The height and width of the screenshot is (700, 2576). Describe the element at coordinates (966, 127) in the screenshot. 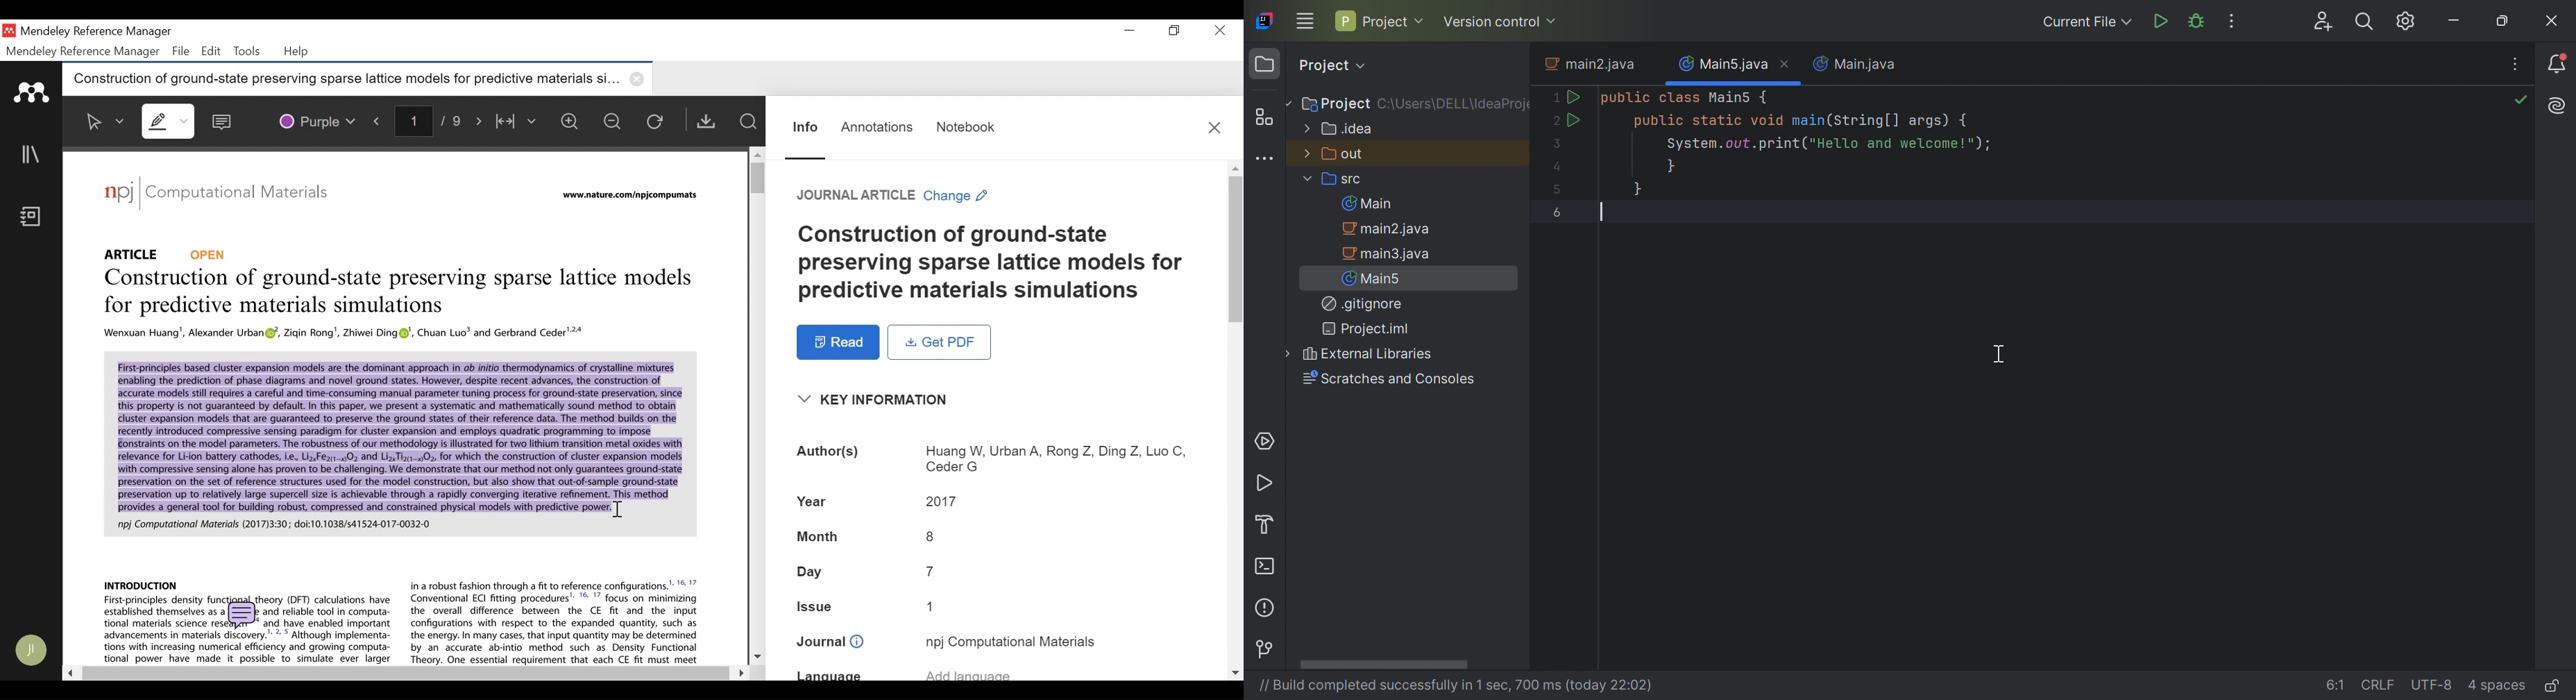

I see `Notebook` at that location.